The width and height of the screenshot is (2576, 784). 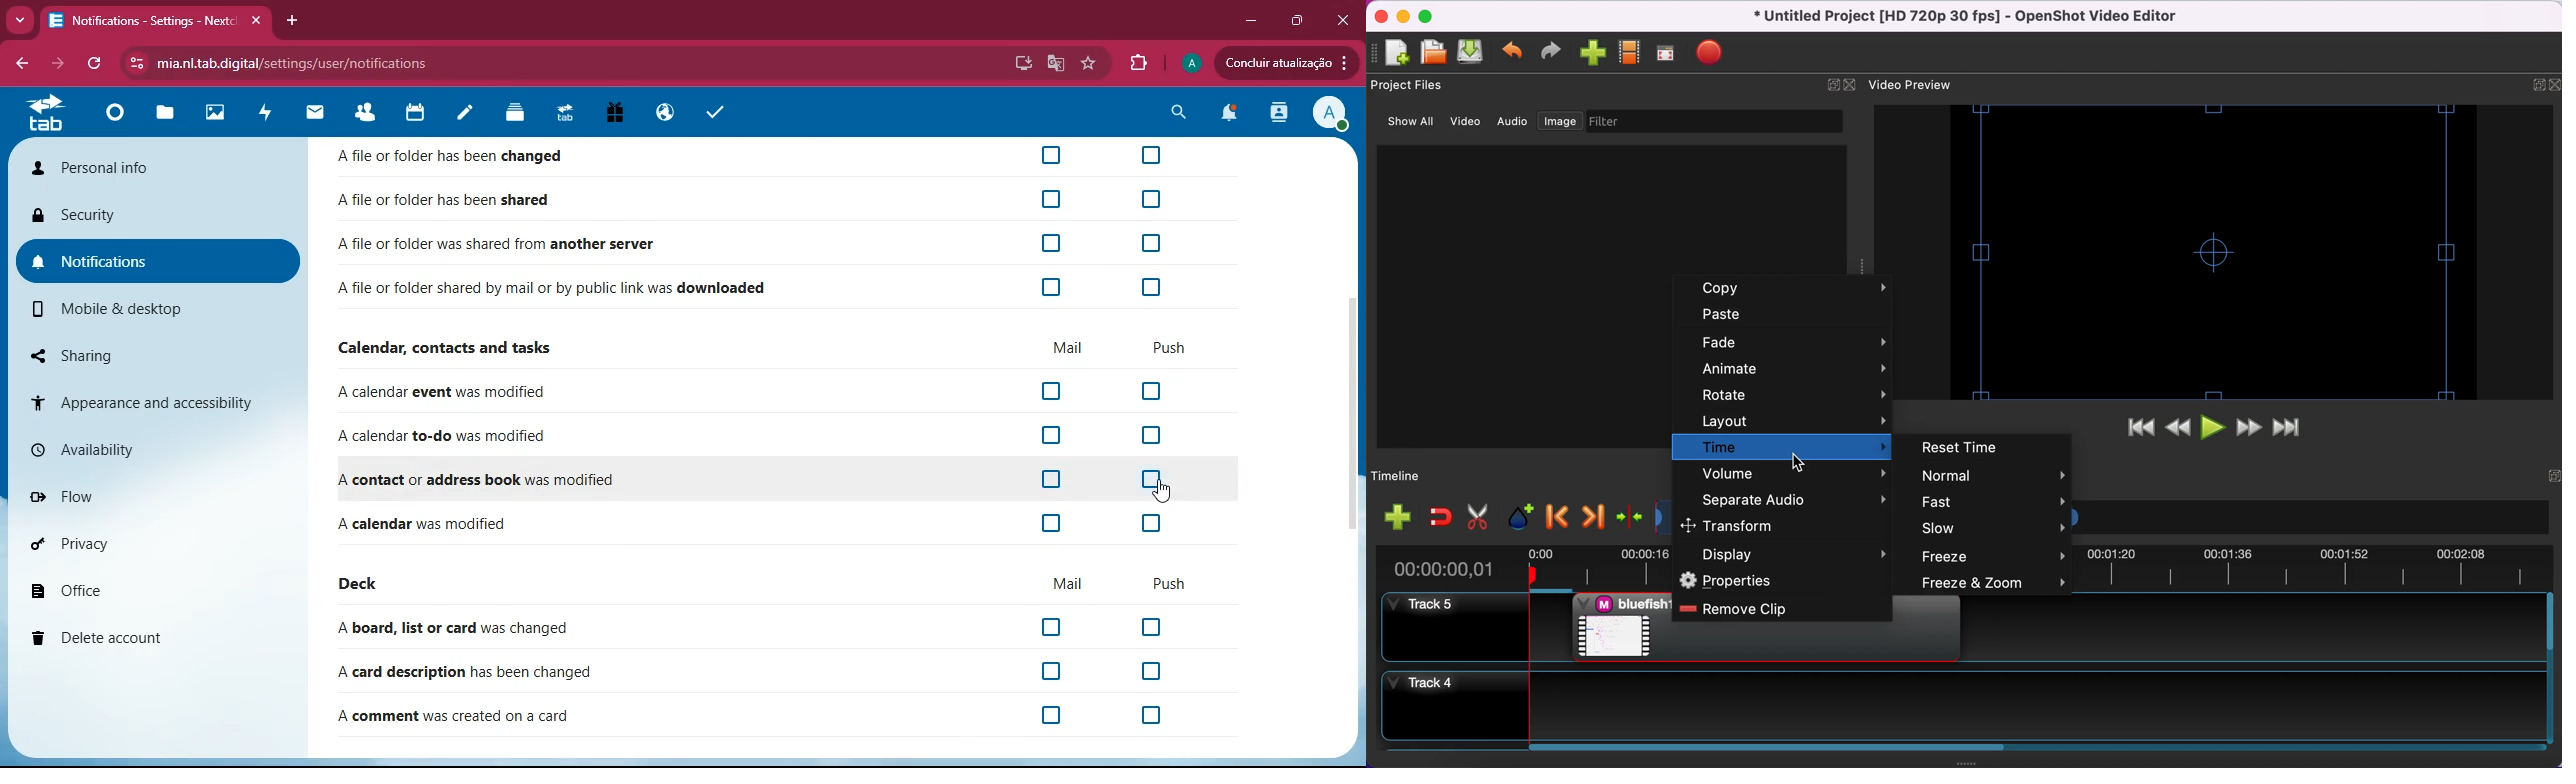 What do you see at coordinates (1154, 244) in the screenshot?
I see `off` at bounding box center [1154, 244].